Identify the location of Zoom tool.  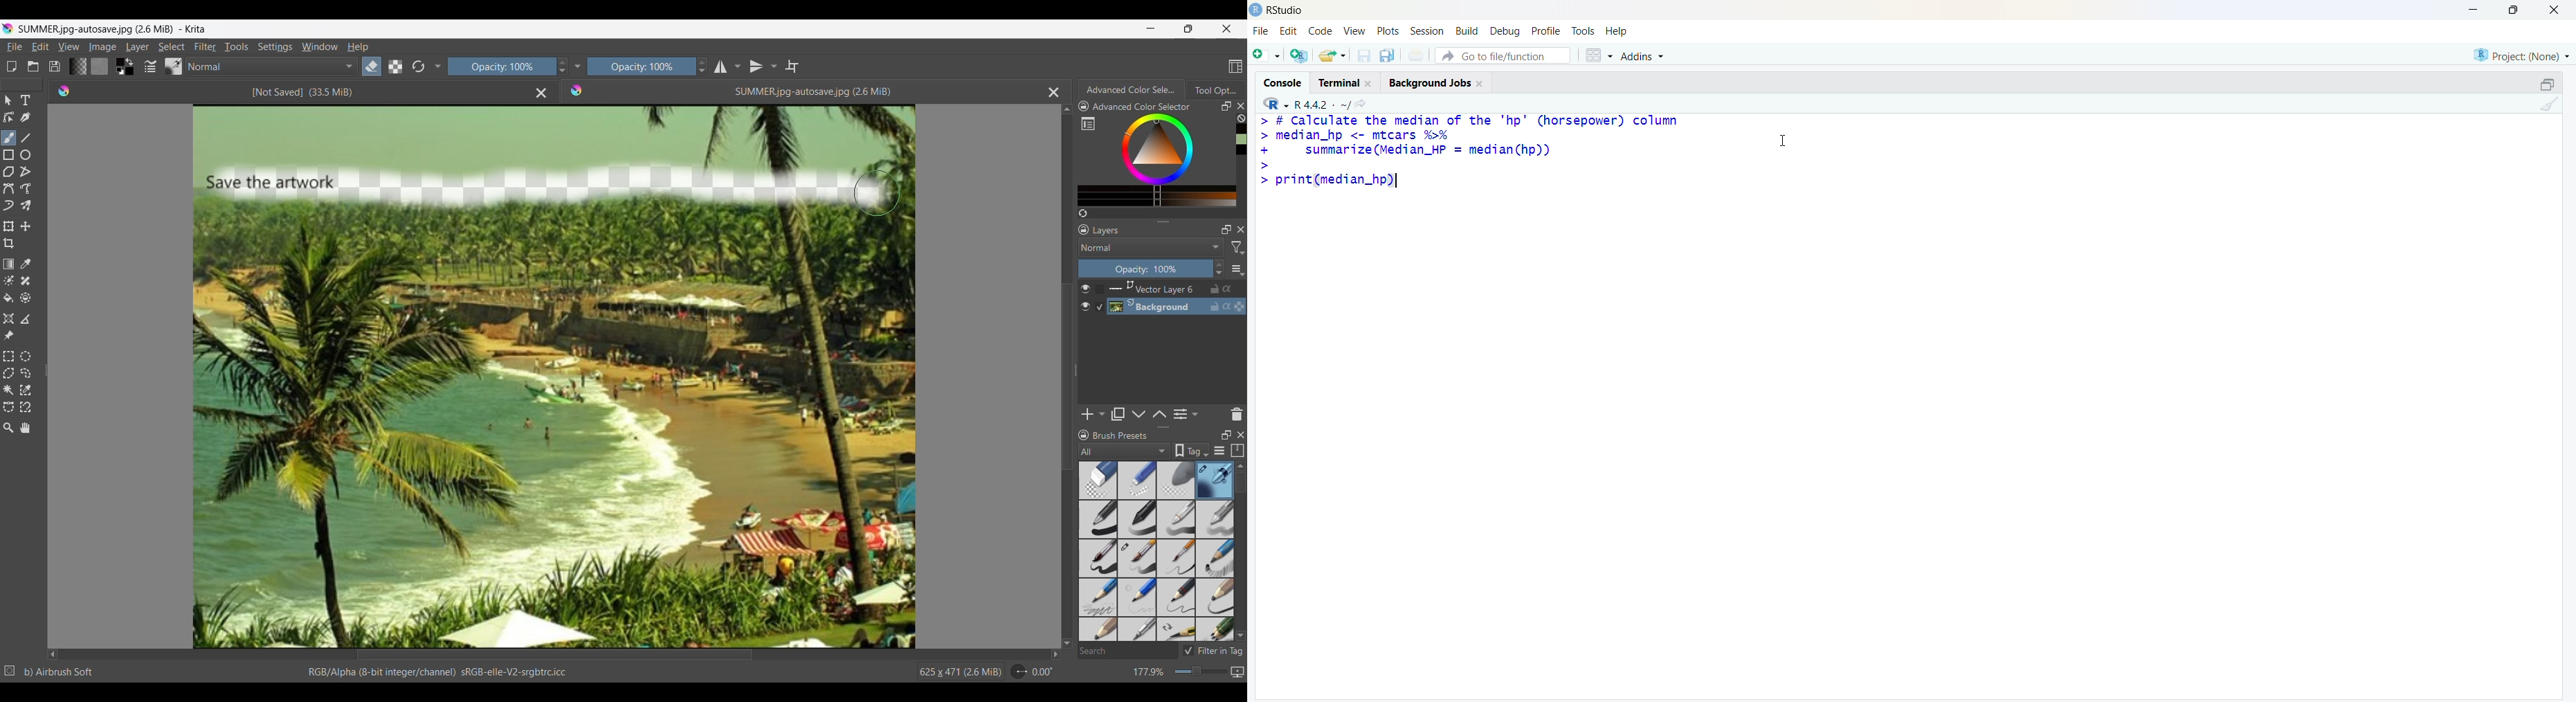
(8, 428).